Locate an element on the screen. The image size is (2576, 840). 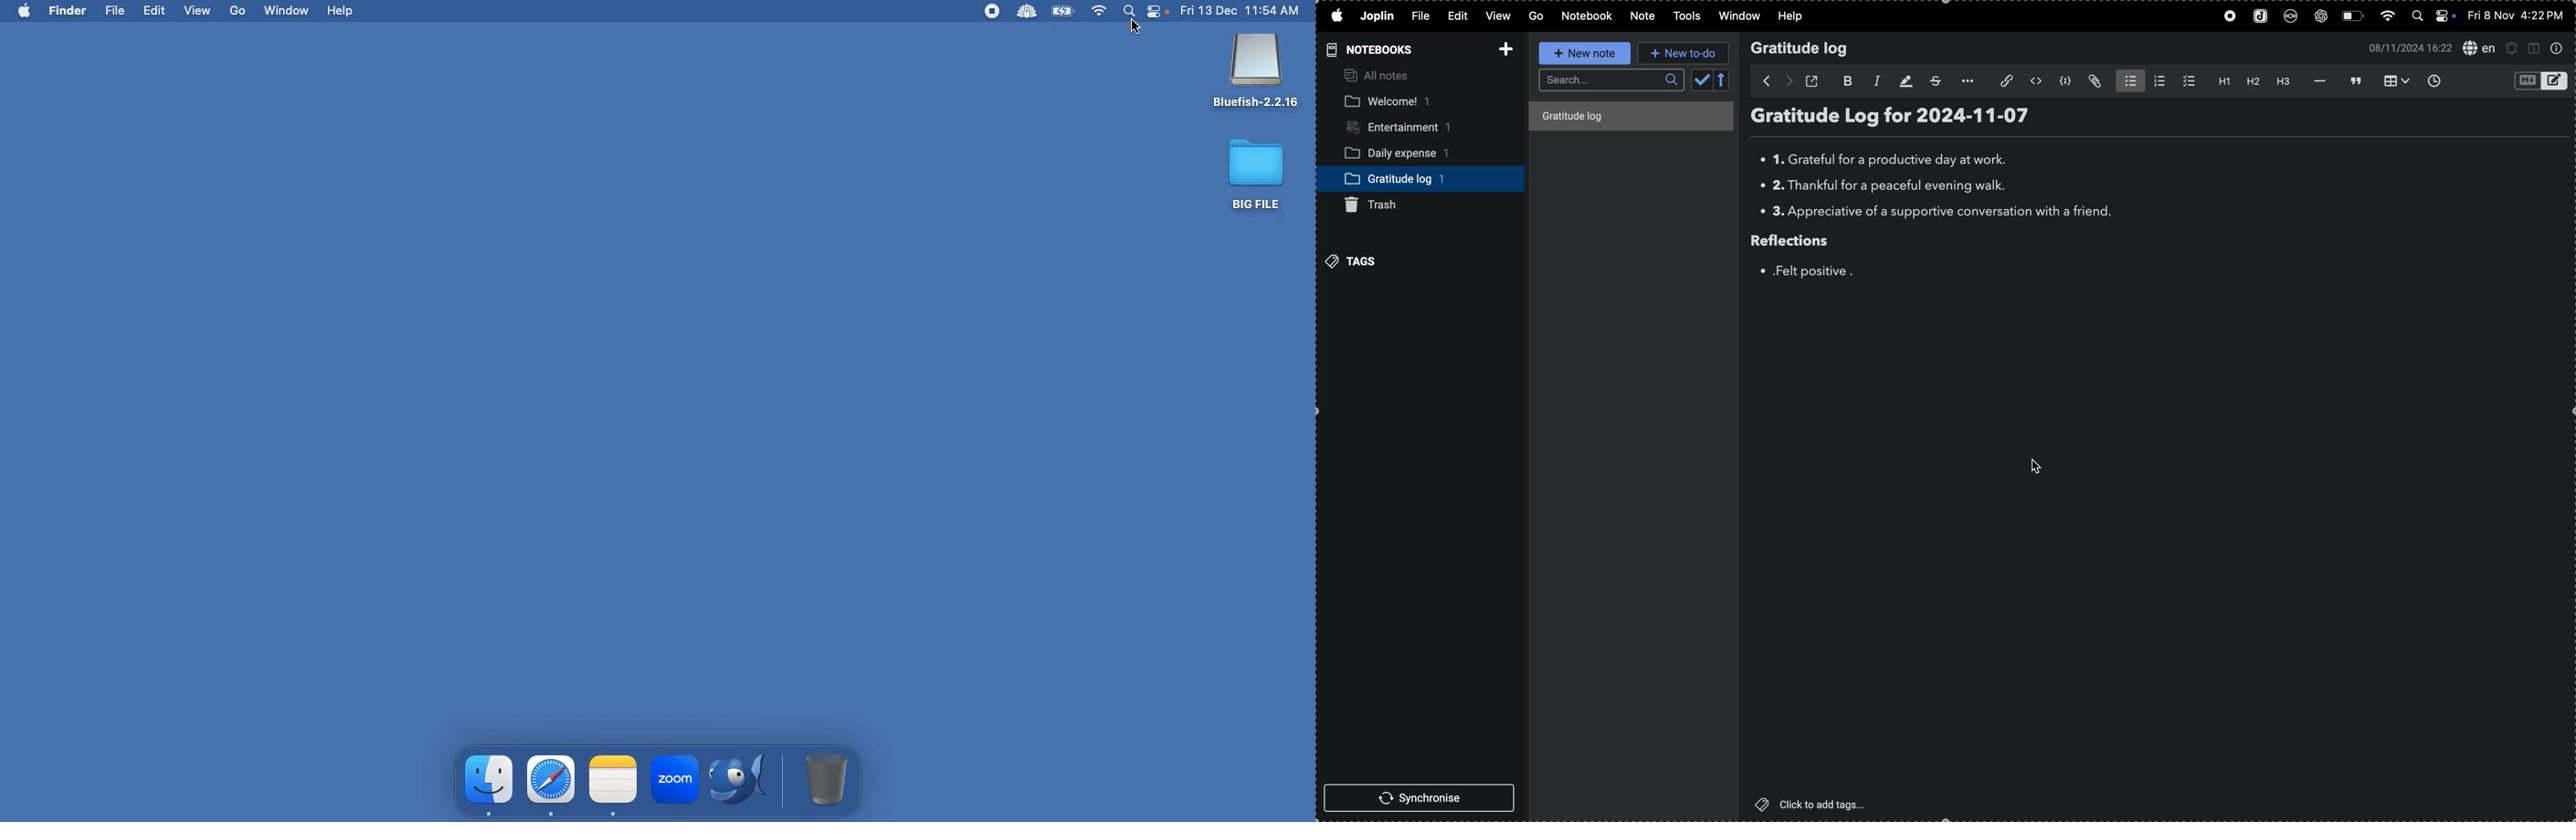
Go is located at coordinates (1536, 16).